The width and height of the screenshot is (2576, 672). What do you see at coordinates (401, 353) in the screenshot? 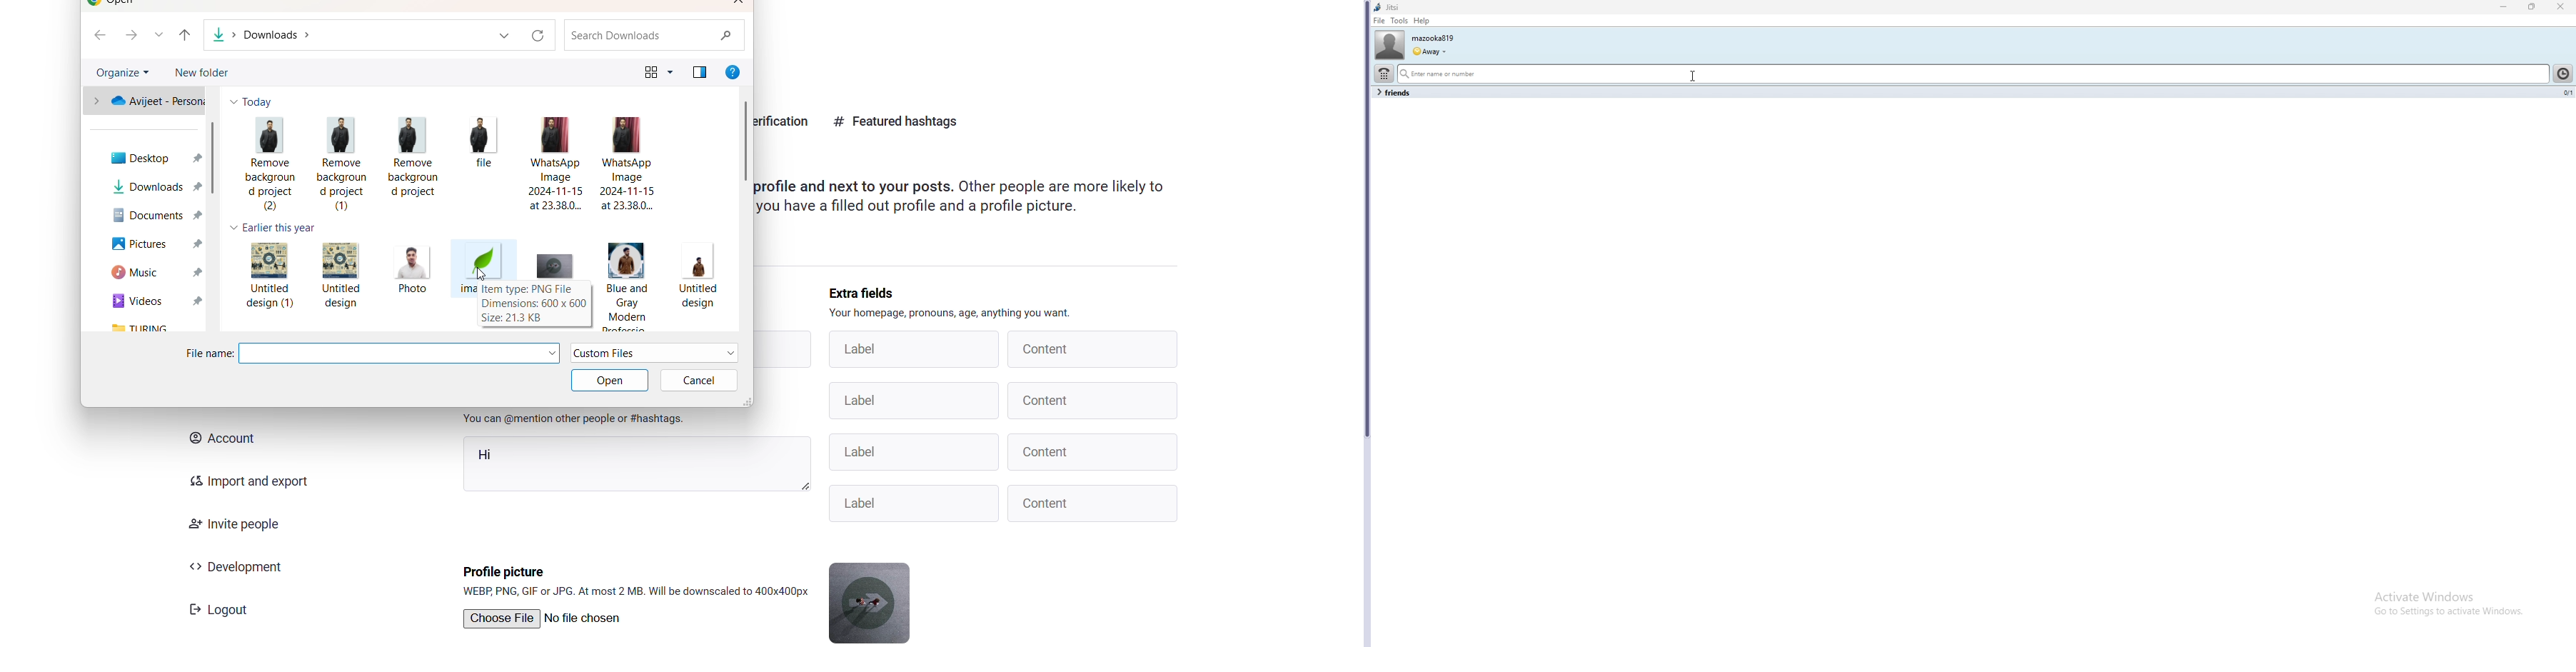
I see `selected file name` at bounding box center [401, 353].